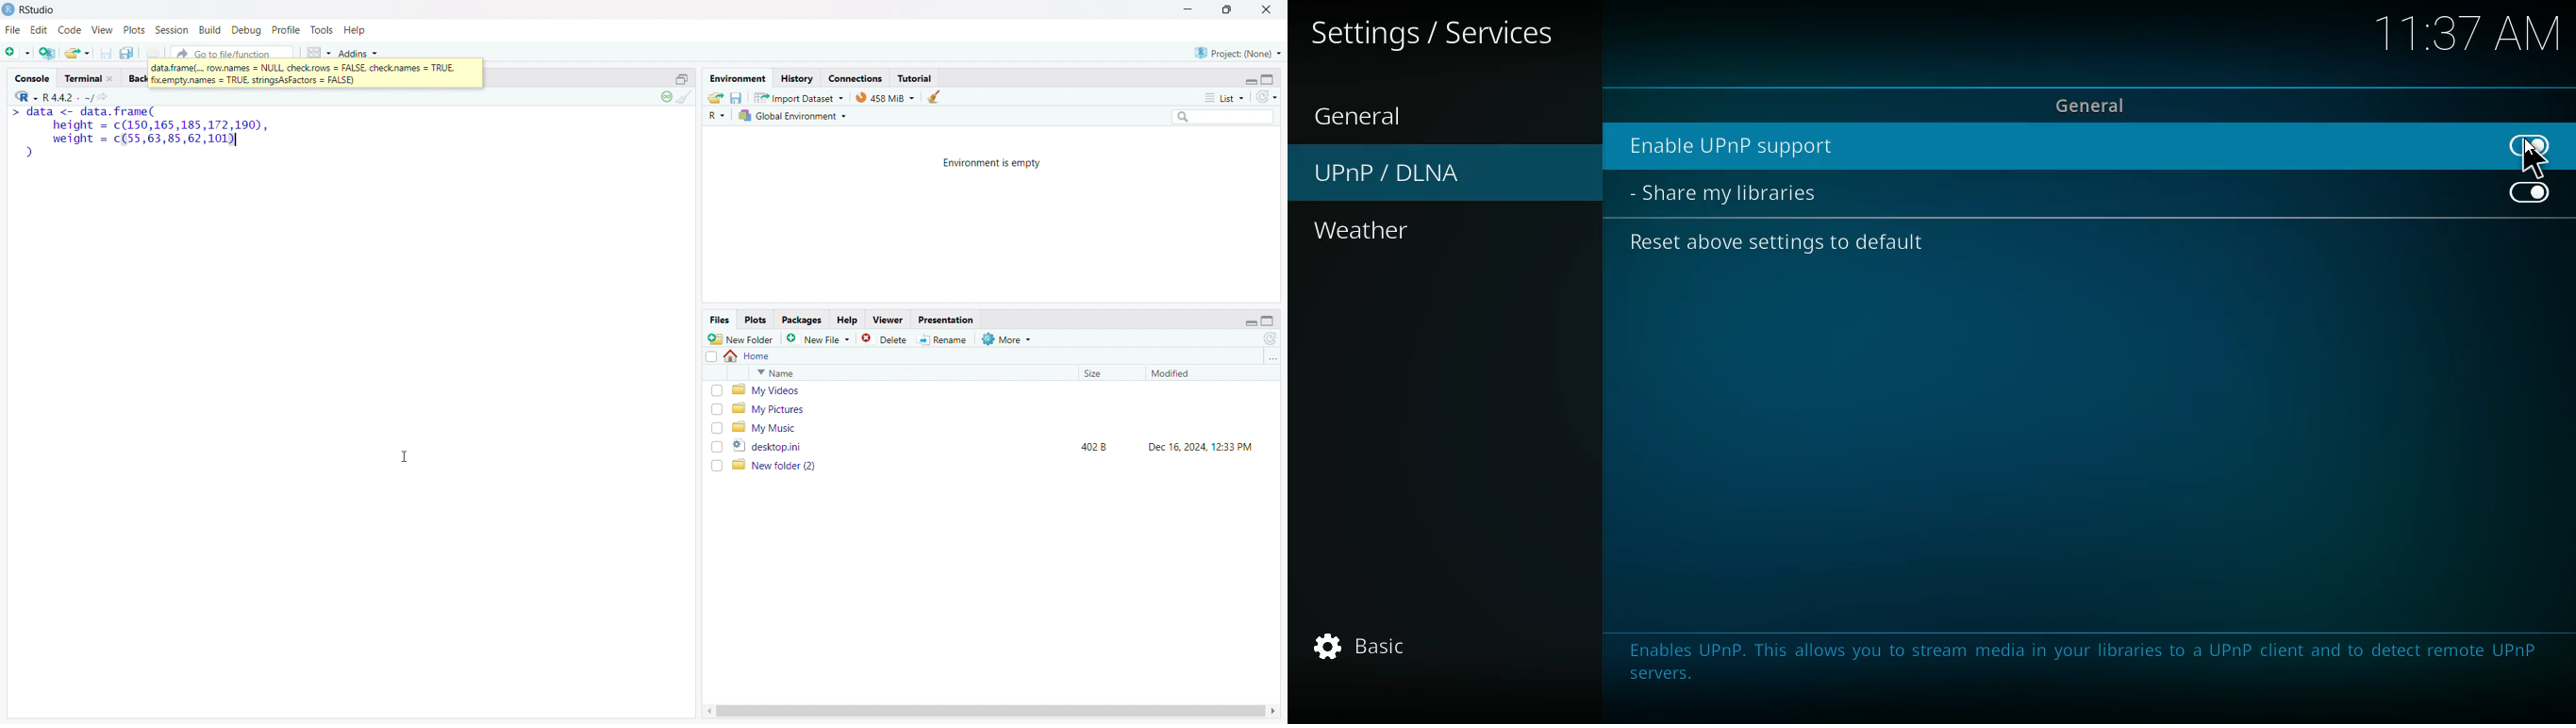 The height and width of the screenshot is (728, 2576). What do you see at coordinates (885, 97) in the screenshot?
I see `memory used by R session` at bounding box center [885, 97].